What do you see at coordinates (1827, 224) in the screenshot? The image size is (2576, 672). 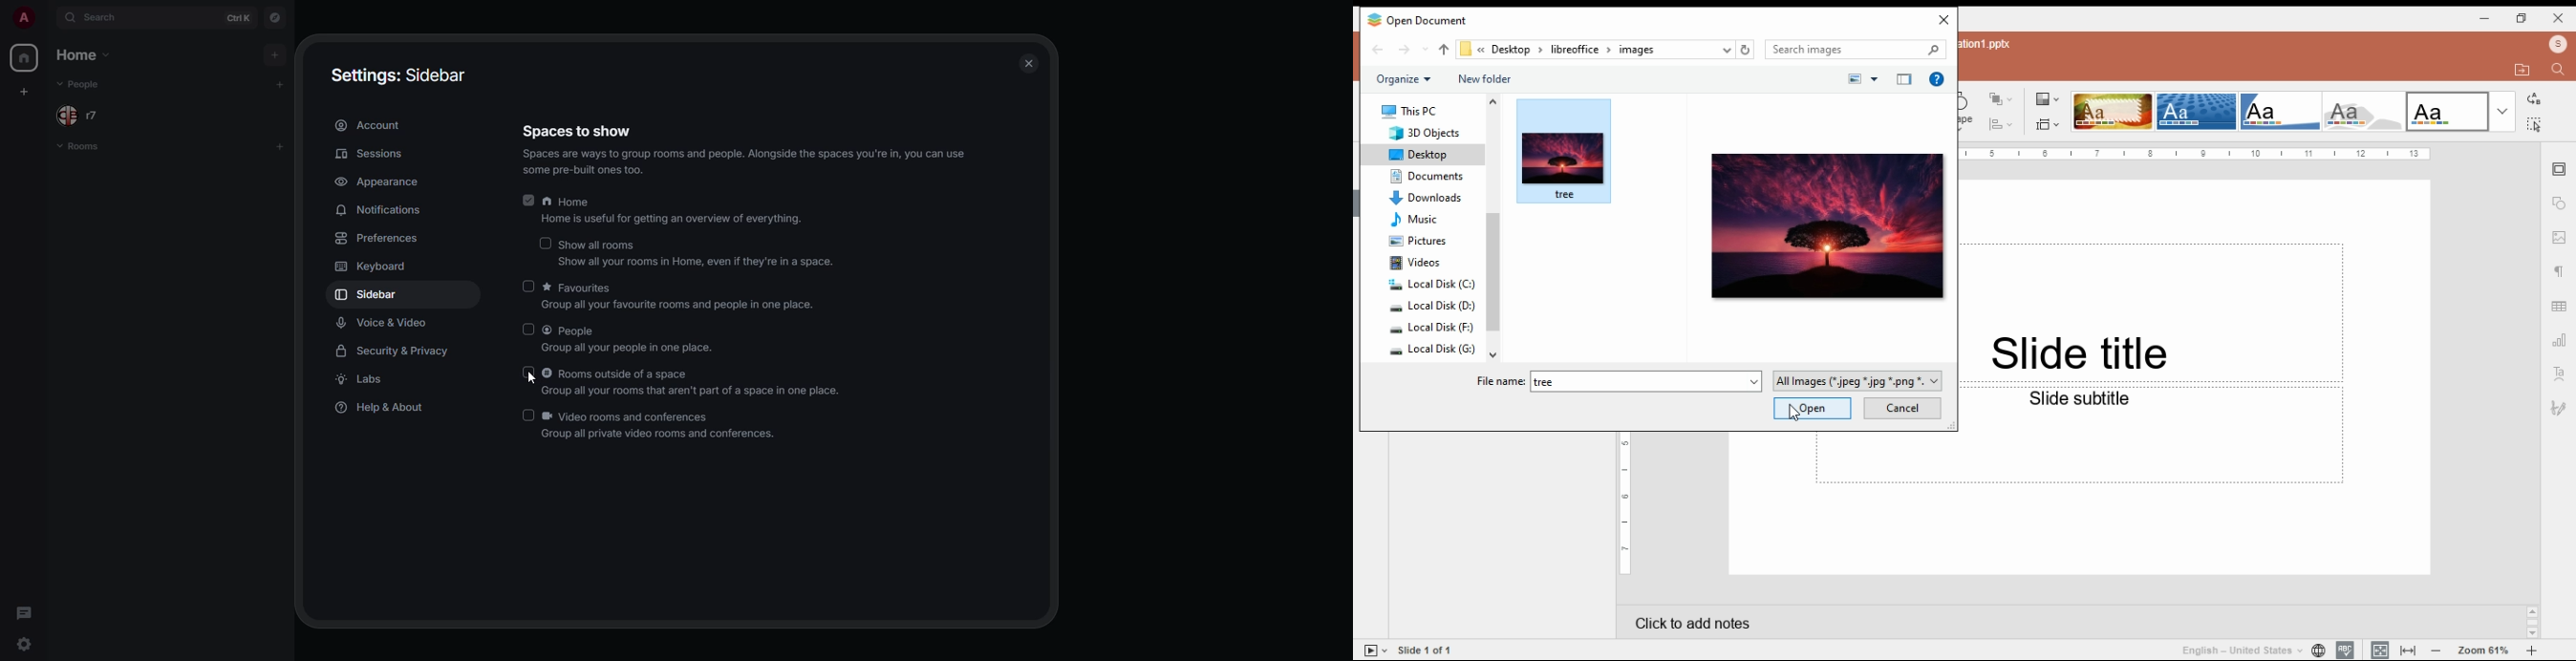 I see `selected image preview` at bounding box center [1827, 224].